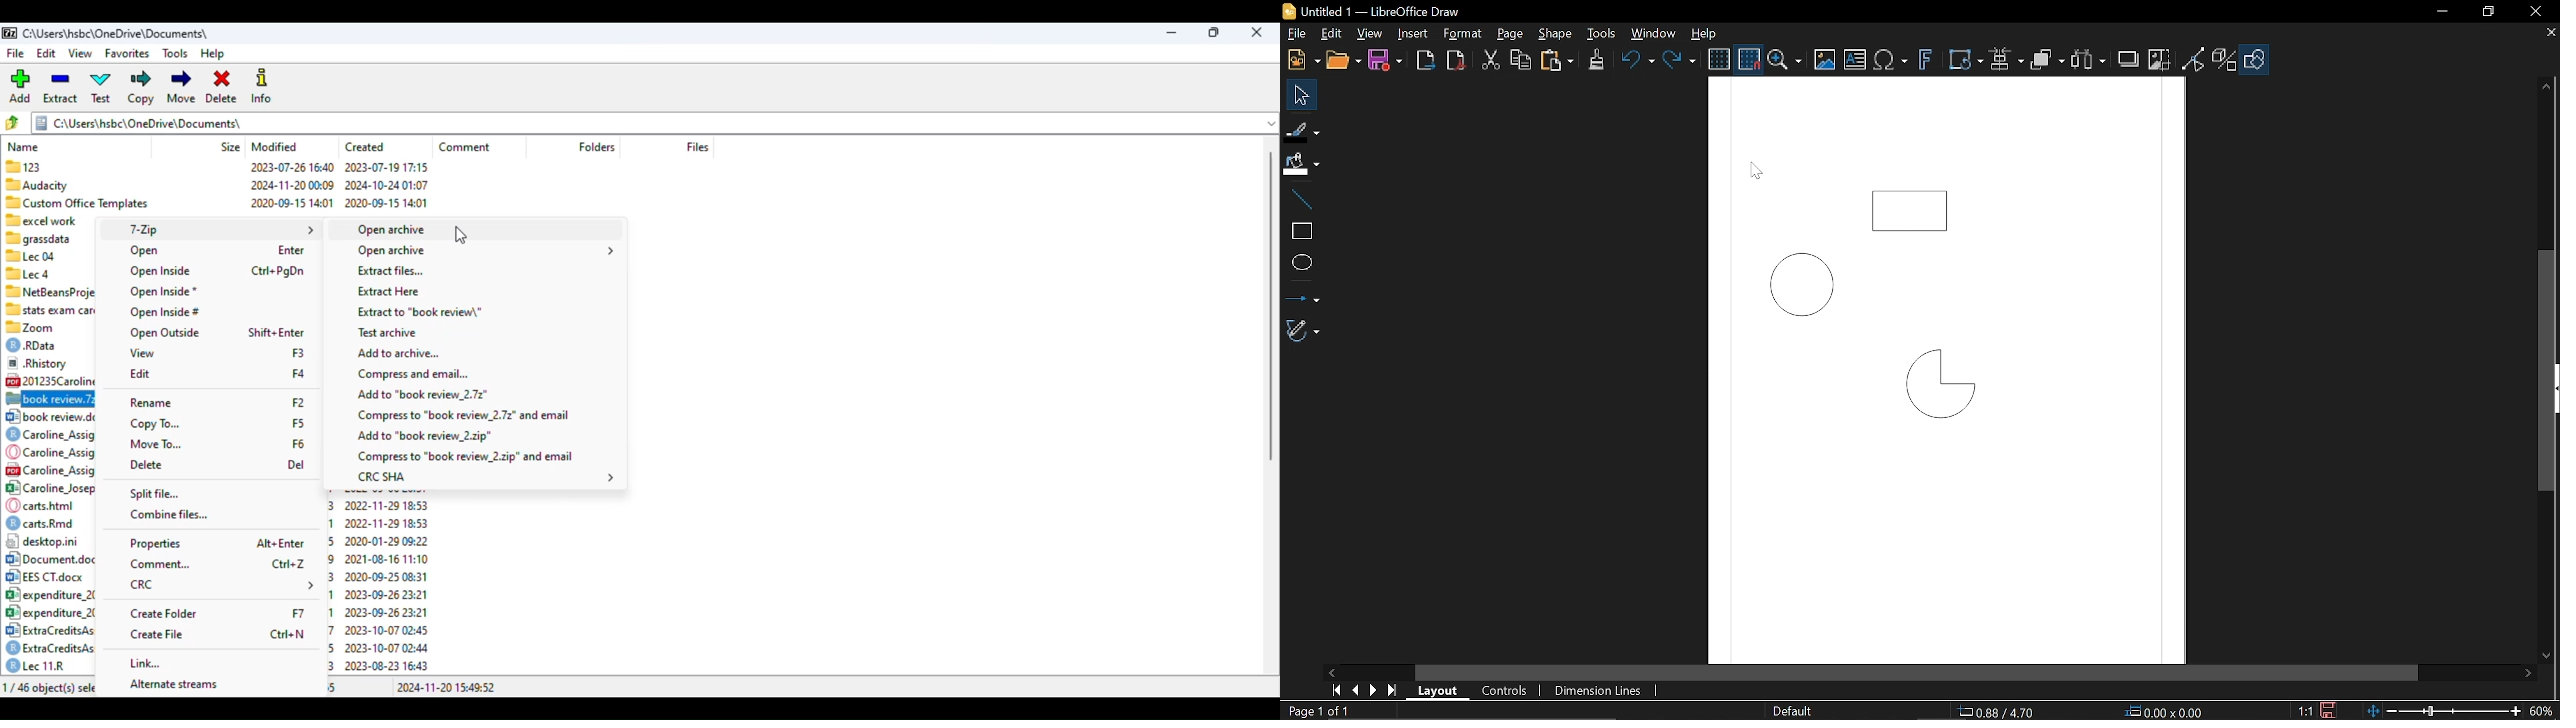 The height and width of the screenshot is (728, 2576). What do you see at coordinates (656, 123) in the screenshot?
I see `current folder` at bounding box center [656, 123].